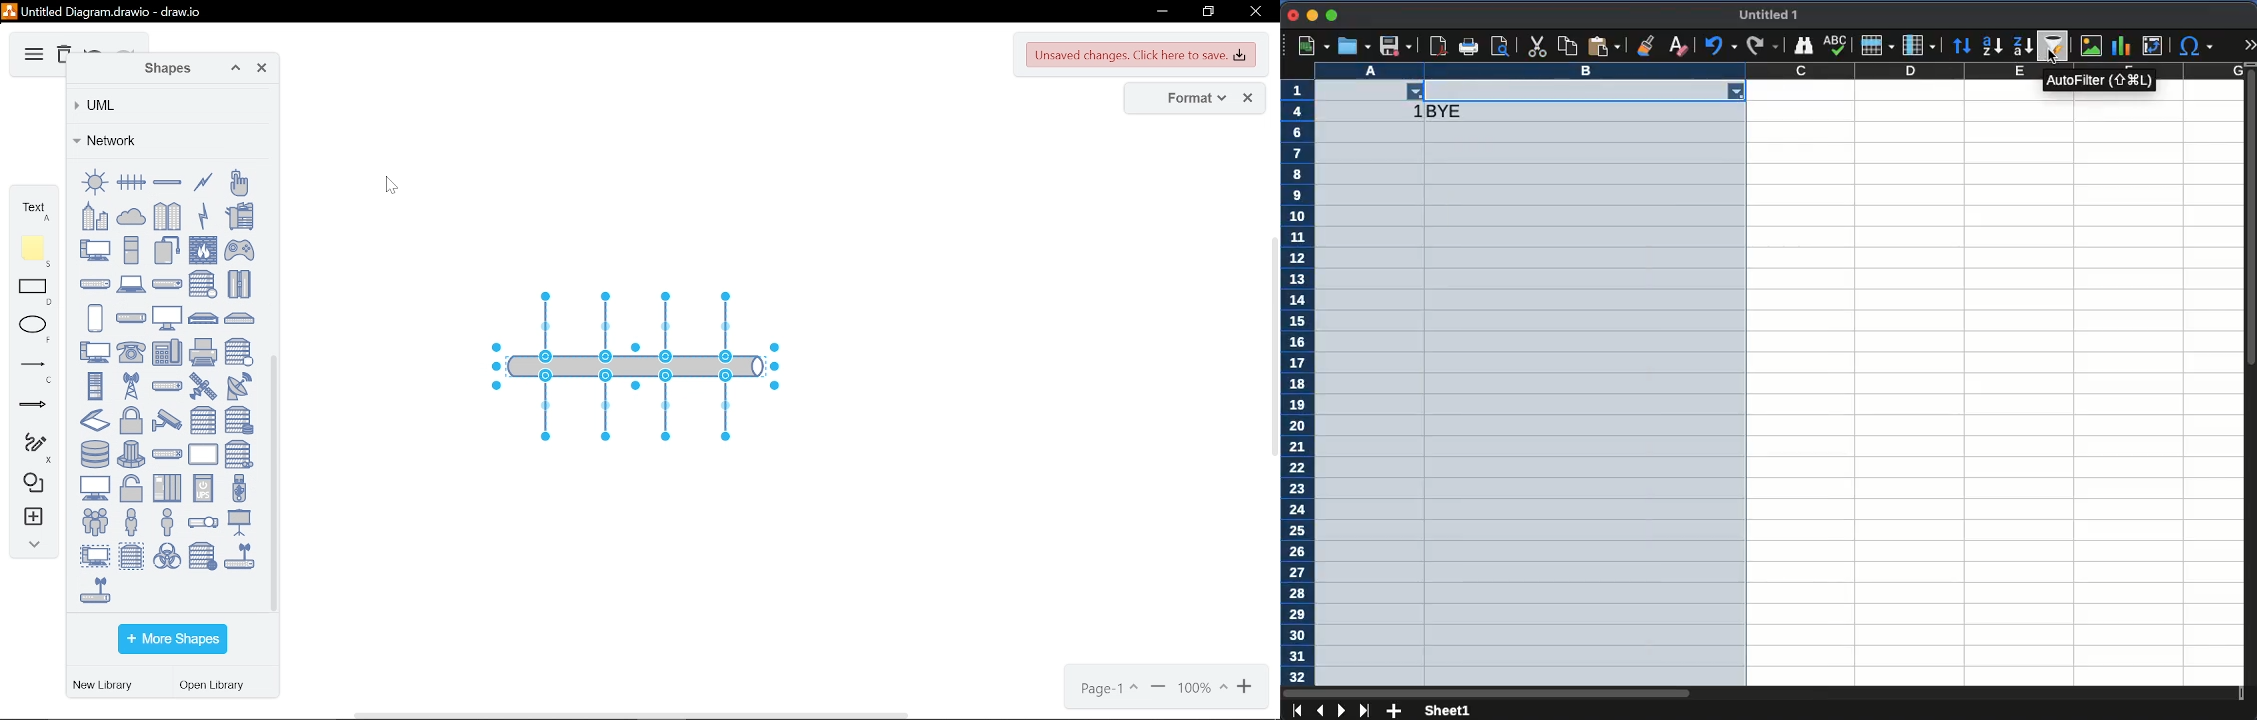 This screenshot has height=728, width=2268. Describe the element at coordinates (1761, 46) in the screenshot. I see `redo` at that location.